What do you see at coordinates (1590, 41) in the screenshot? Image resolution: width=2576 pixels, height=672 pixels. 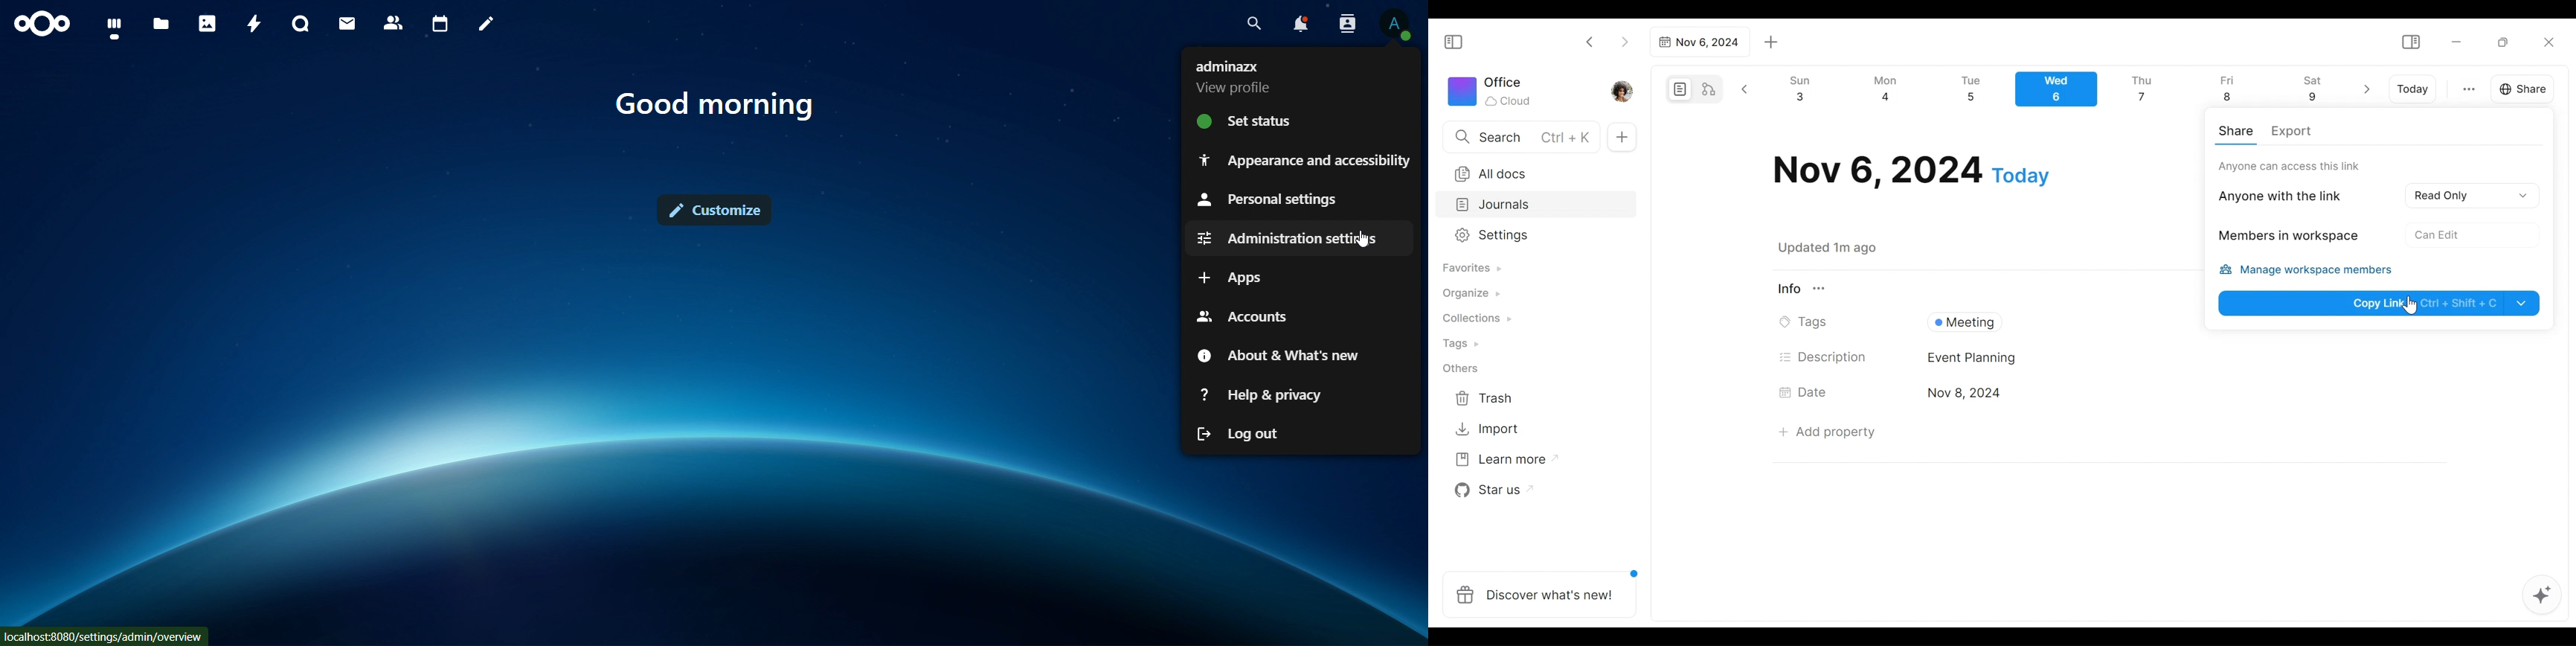 I see `Click to go back` at bounding box center [1590, 41].